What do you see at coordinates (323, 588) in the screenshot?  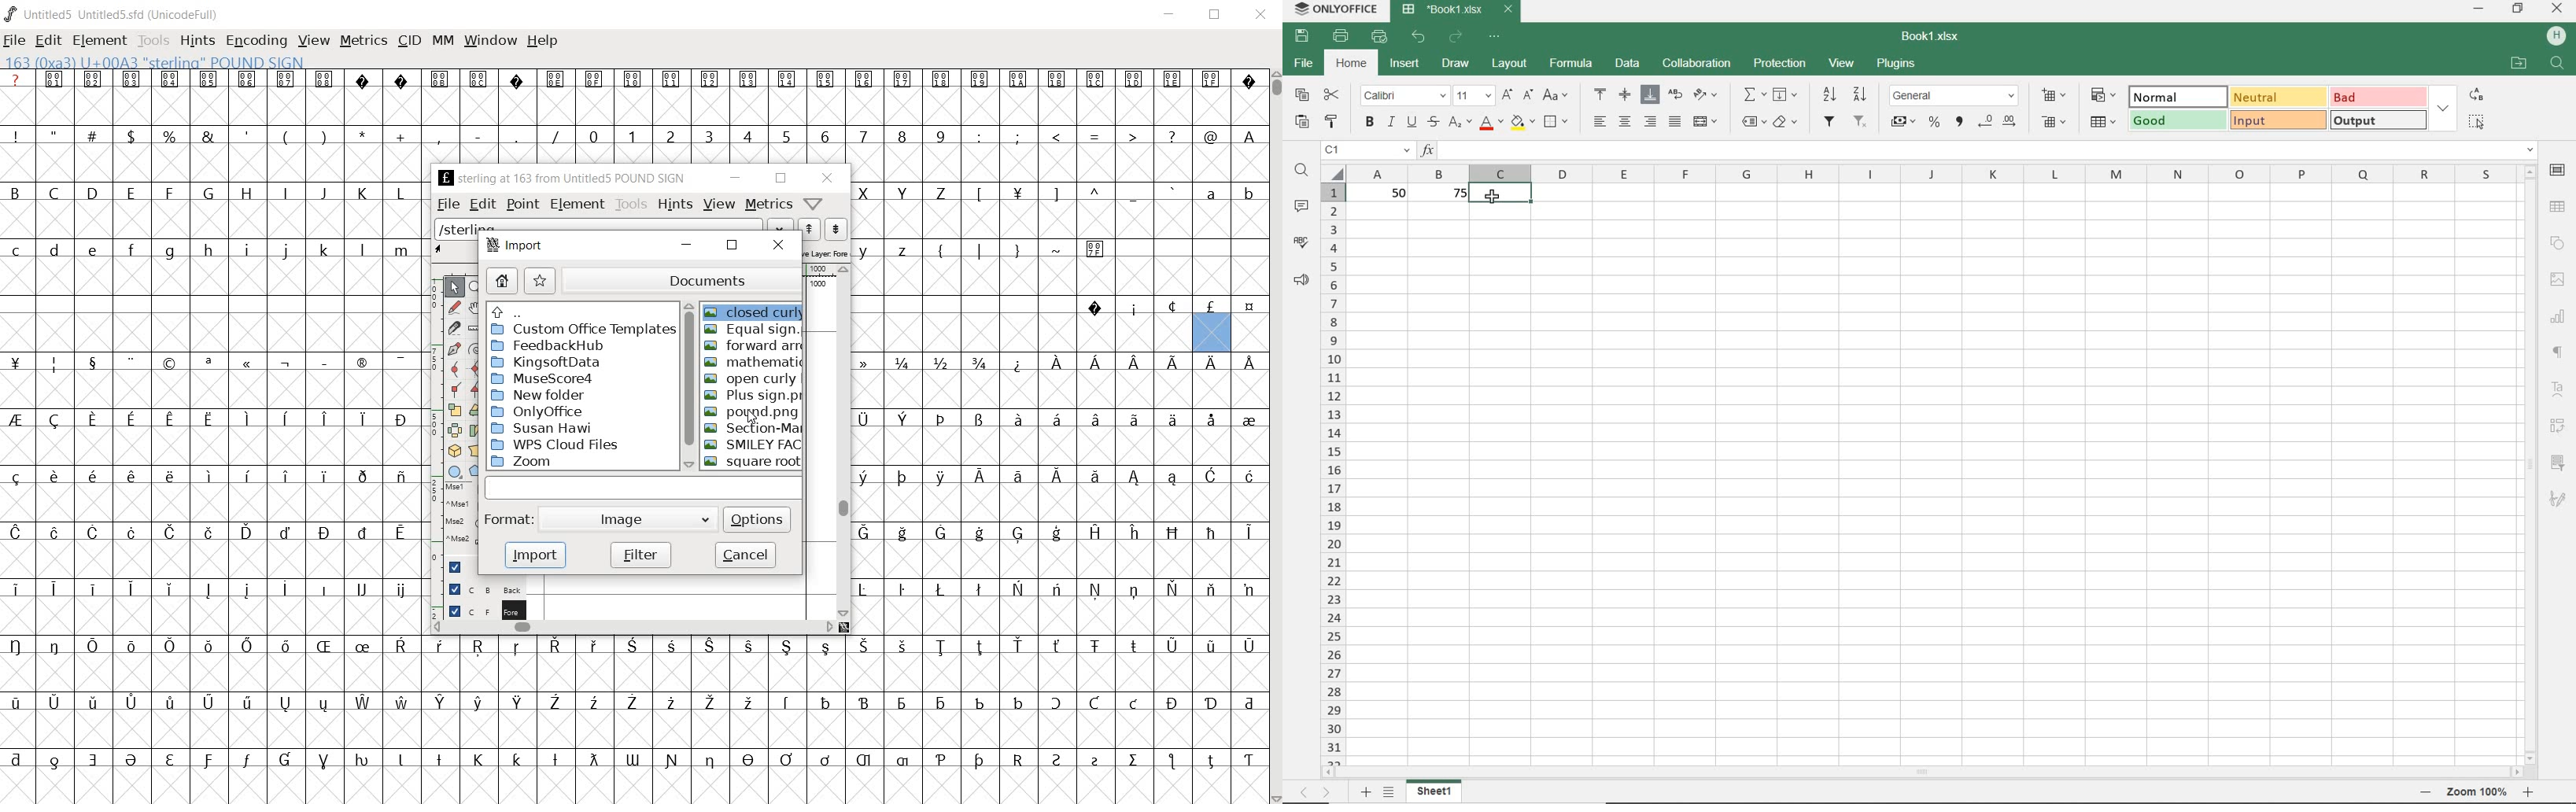 I see `Symbol` at bounding box center [323, 588].